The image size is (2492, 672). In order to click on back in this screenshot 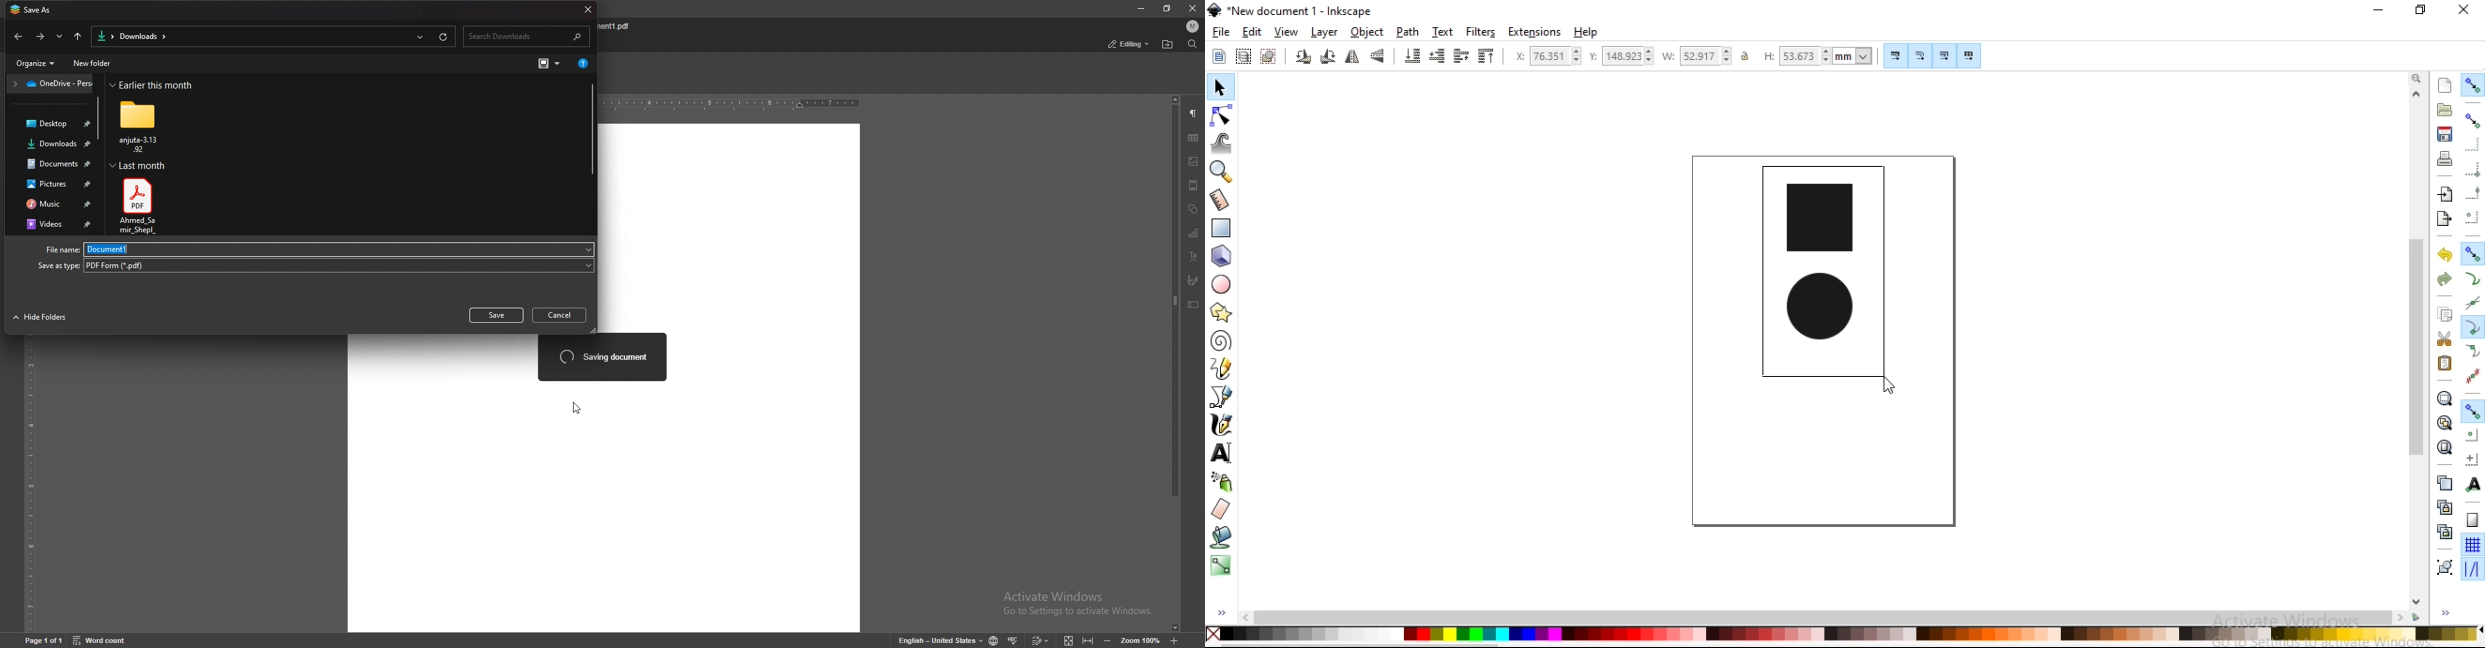, I will do `click(20, 37)`.